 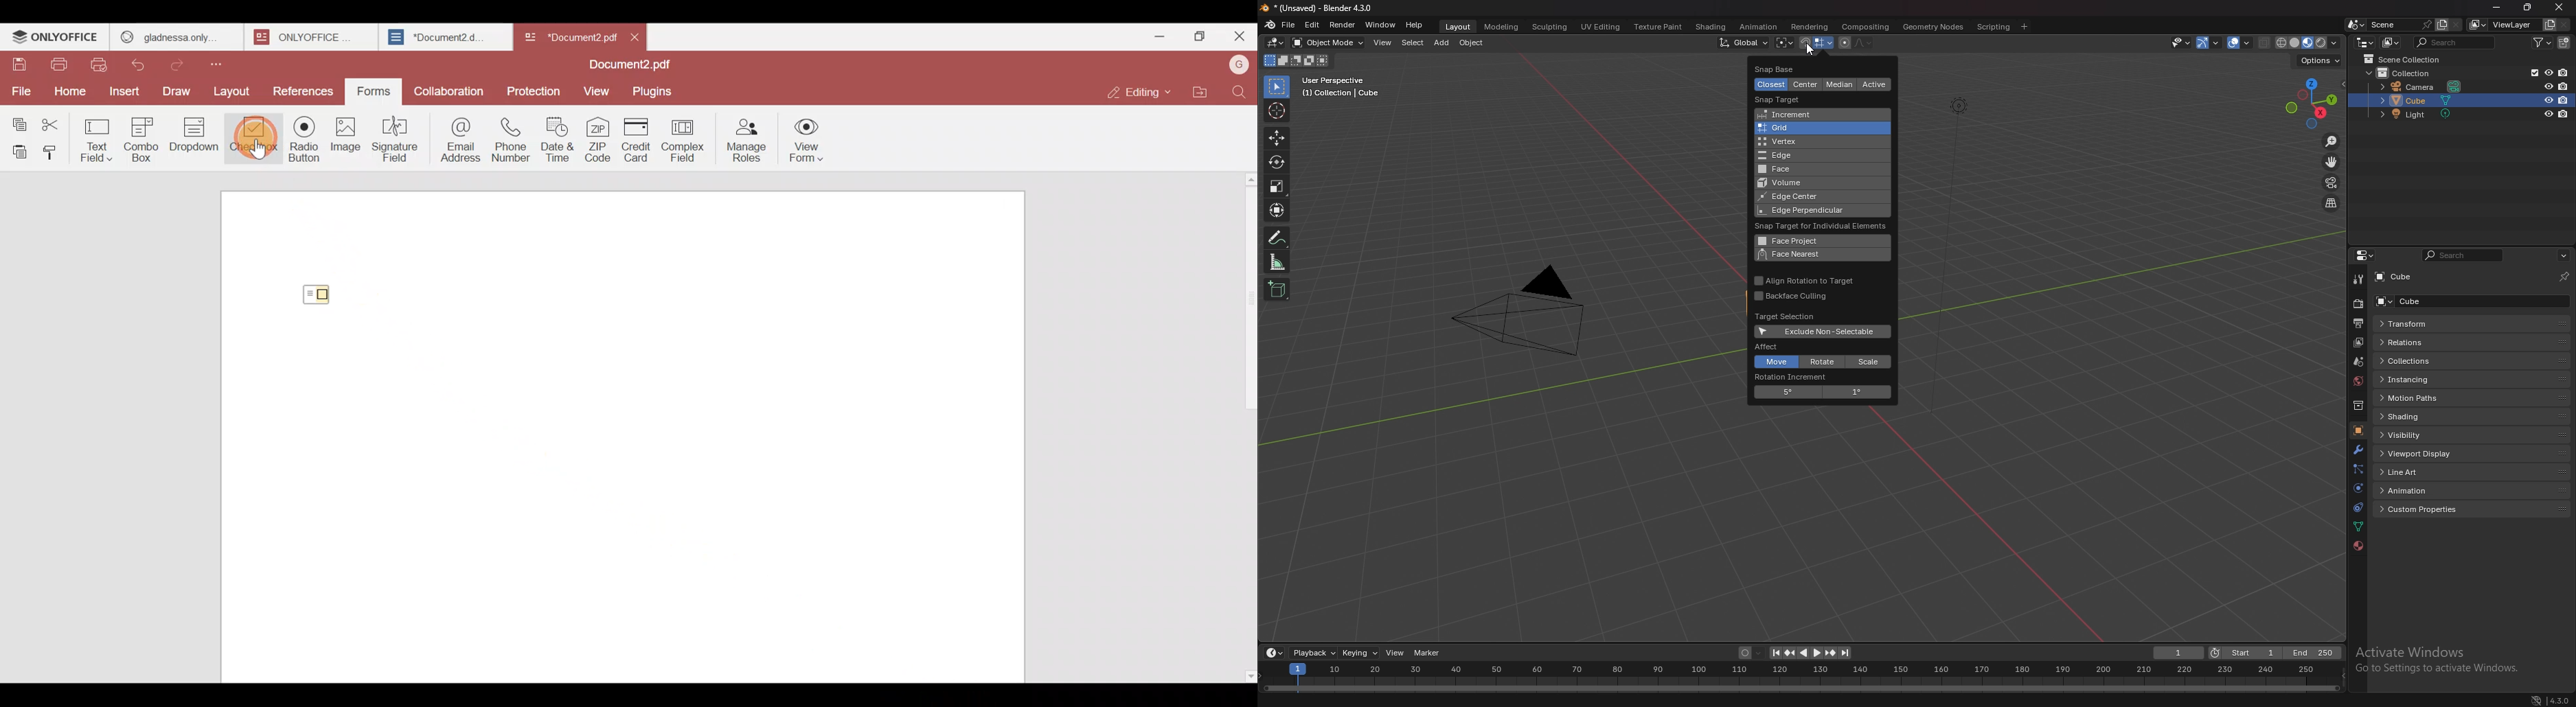 I want to click on snapping, so click(x=1816, y=43).